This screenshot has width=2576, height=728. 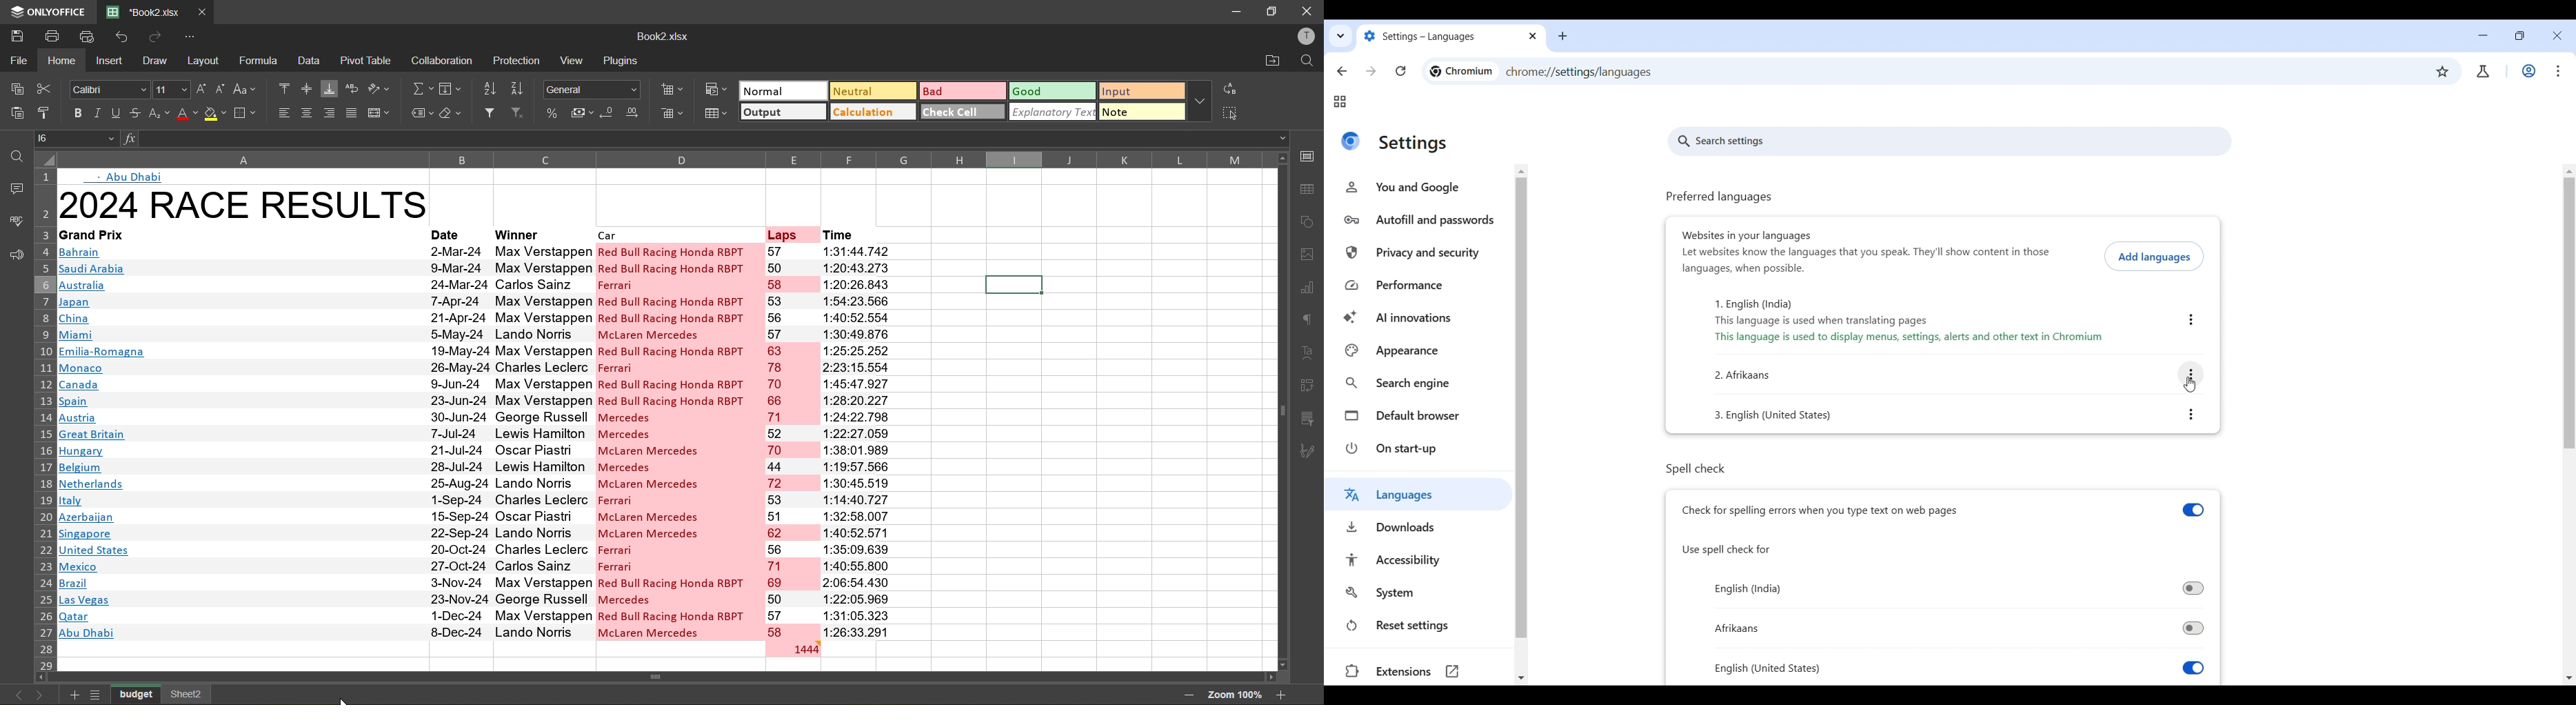 I want to click on decrease decimal, so click(x=608, y=114).